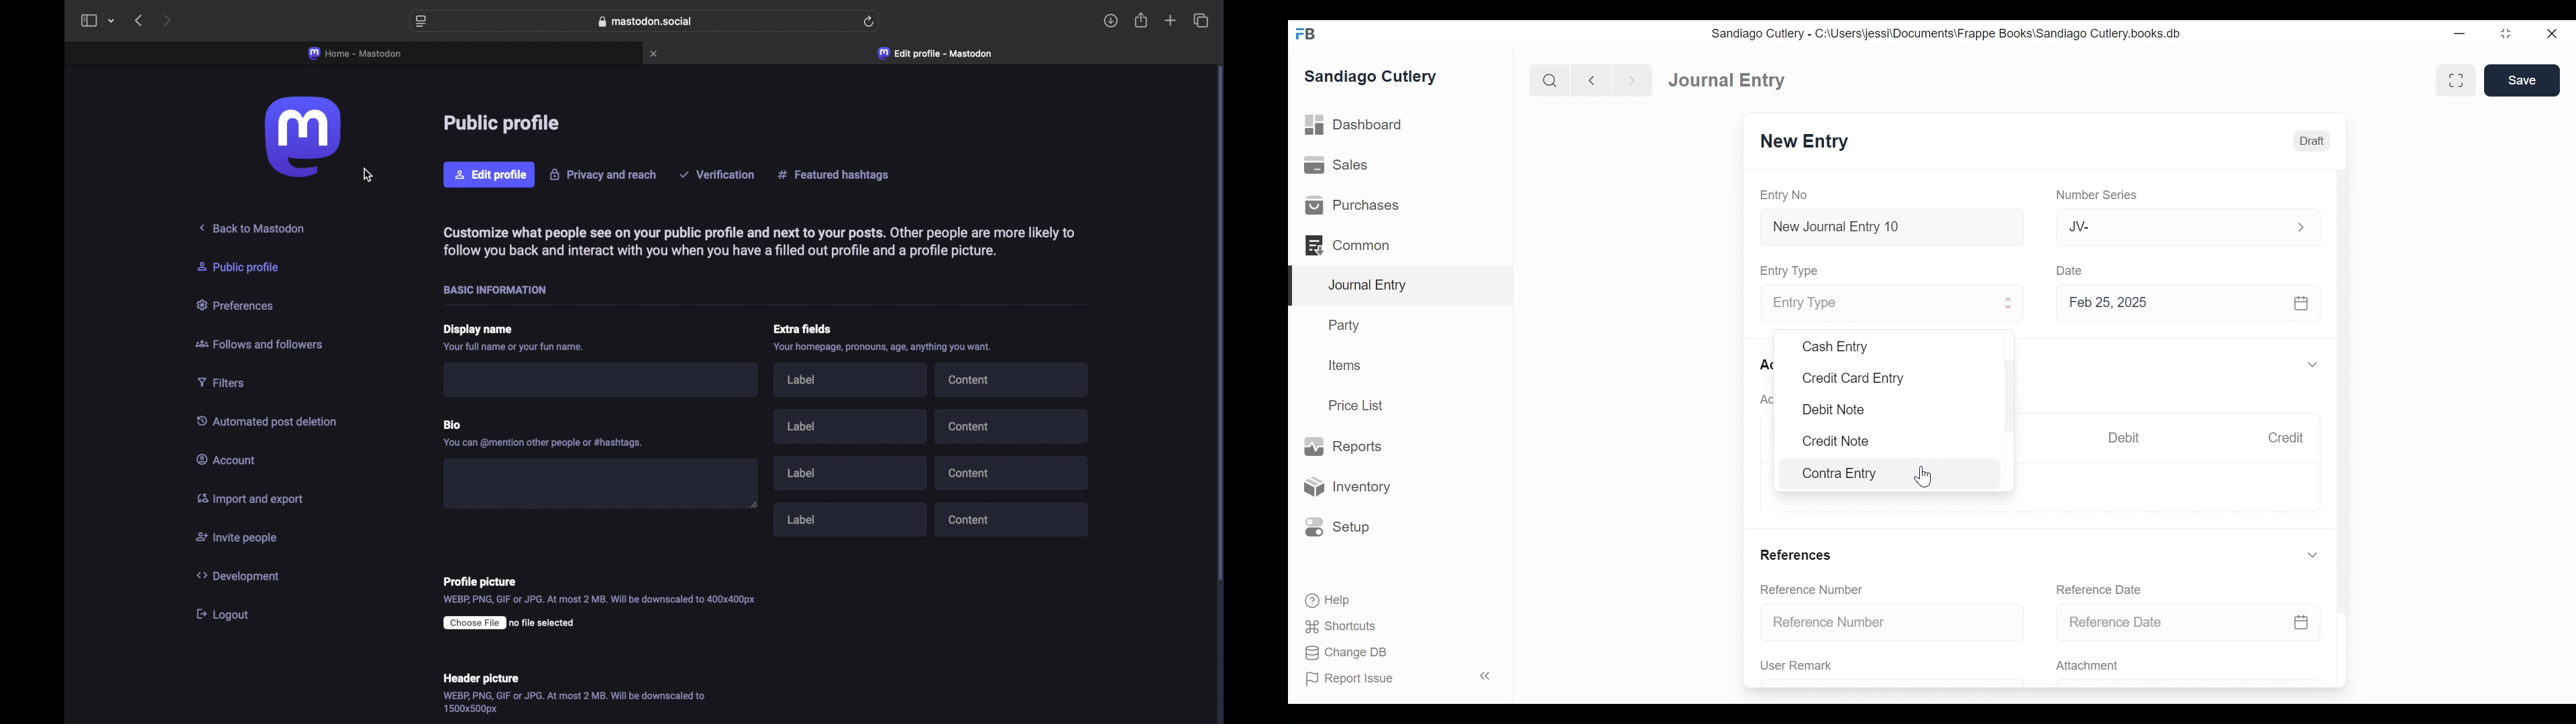 The image size is (2576, 728). Describe the element at coordinates (1814, 591) in the screenshot. I see `Reference Number` at that location.